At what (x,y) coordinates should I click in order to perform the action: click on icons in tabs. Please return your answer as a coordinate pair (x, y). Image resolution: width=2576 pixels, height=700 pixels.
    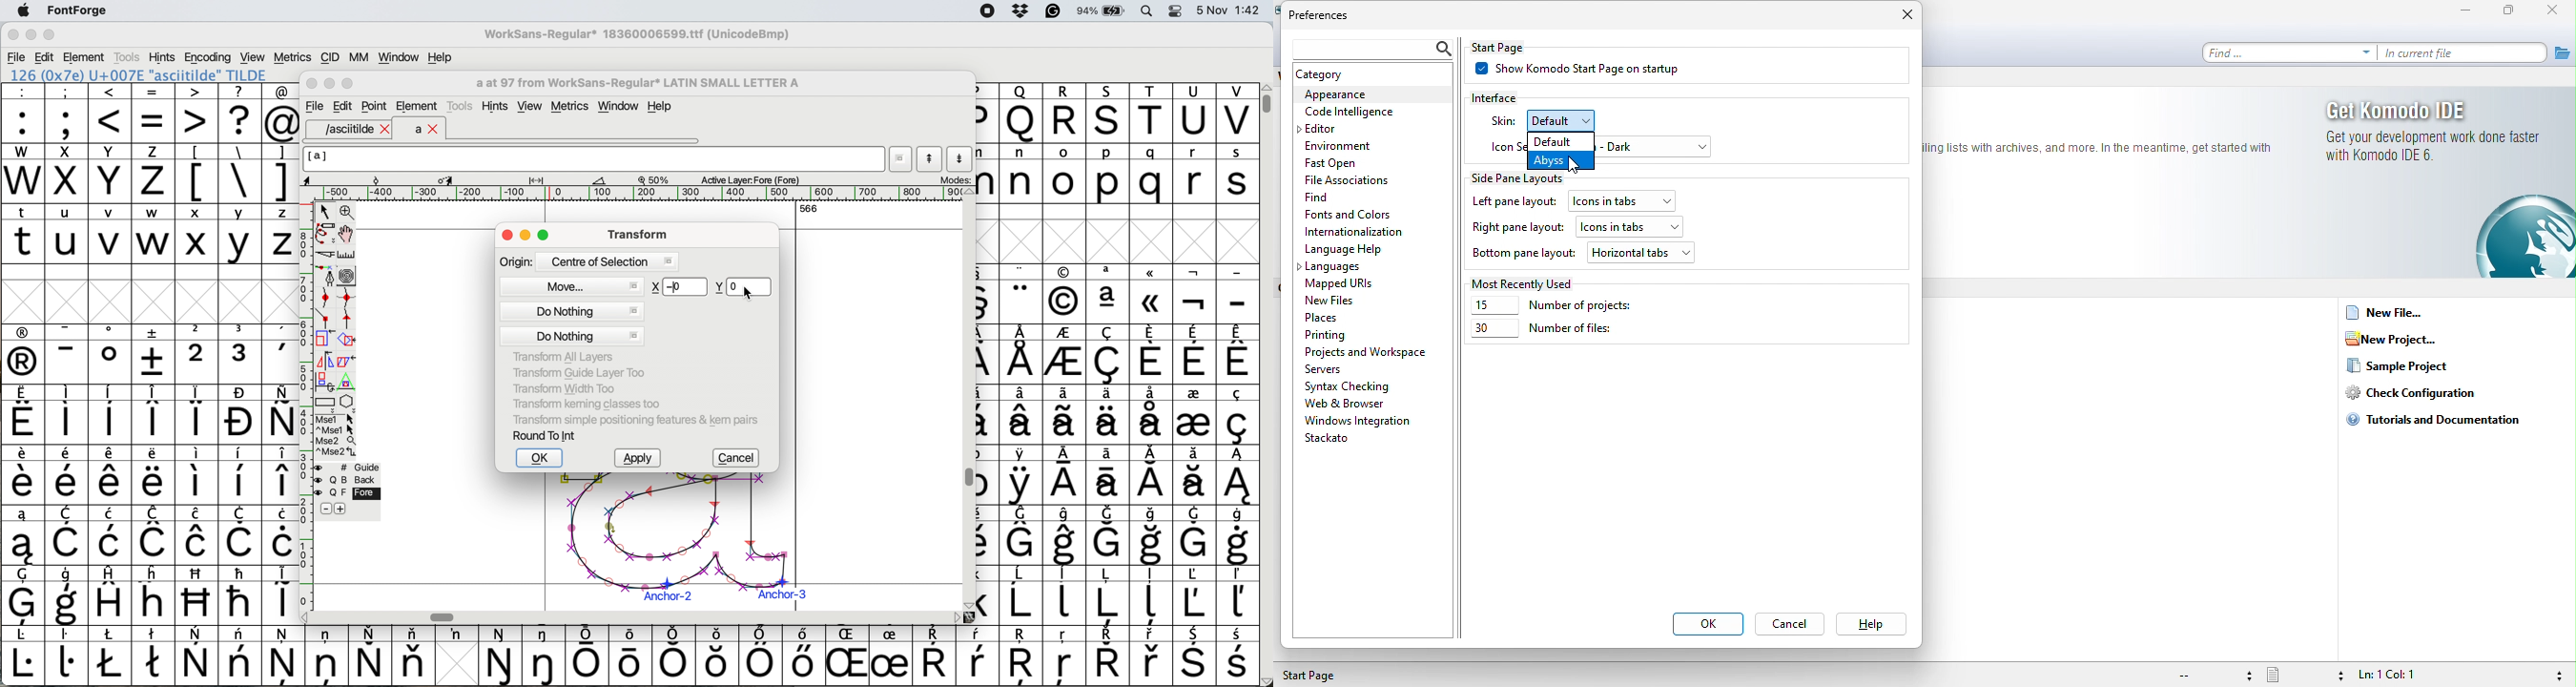
    Looking at the image, I should click on (1630, 224).